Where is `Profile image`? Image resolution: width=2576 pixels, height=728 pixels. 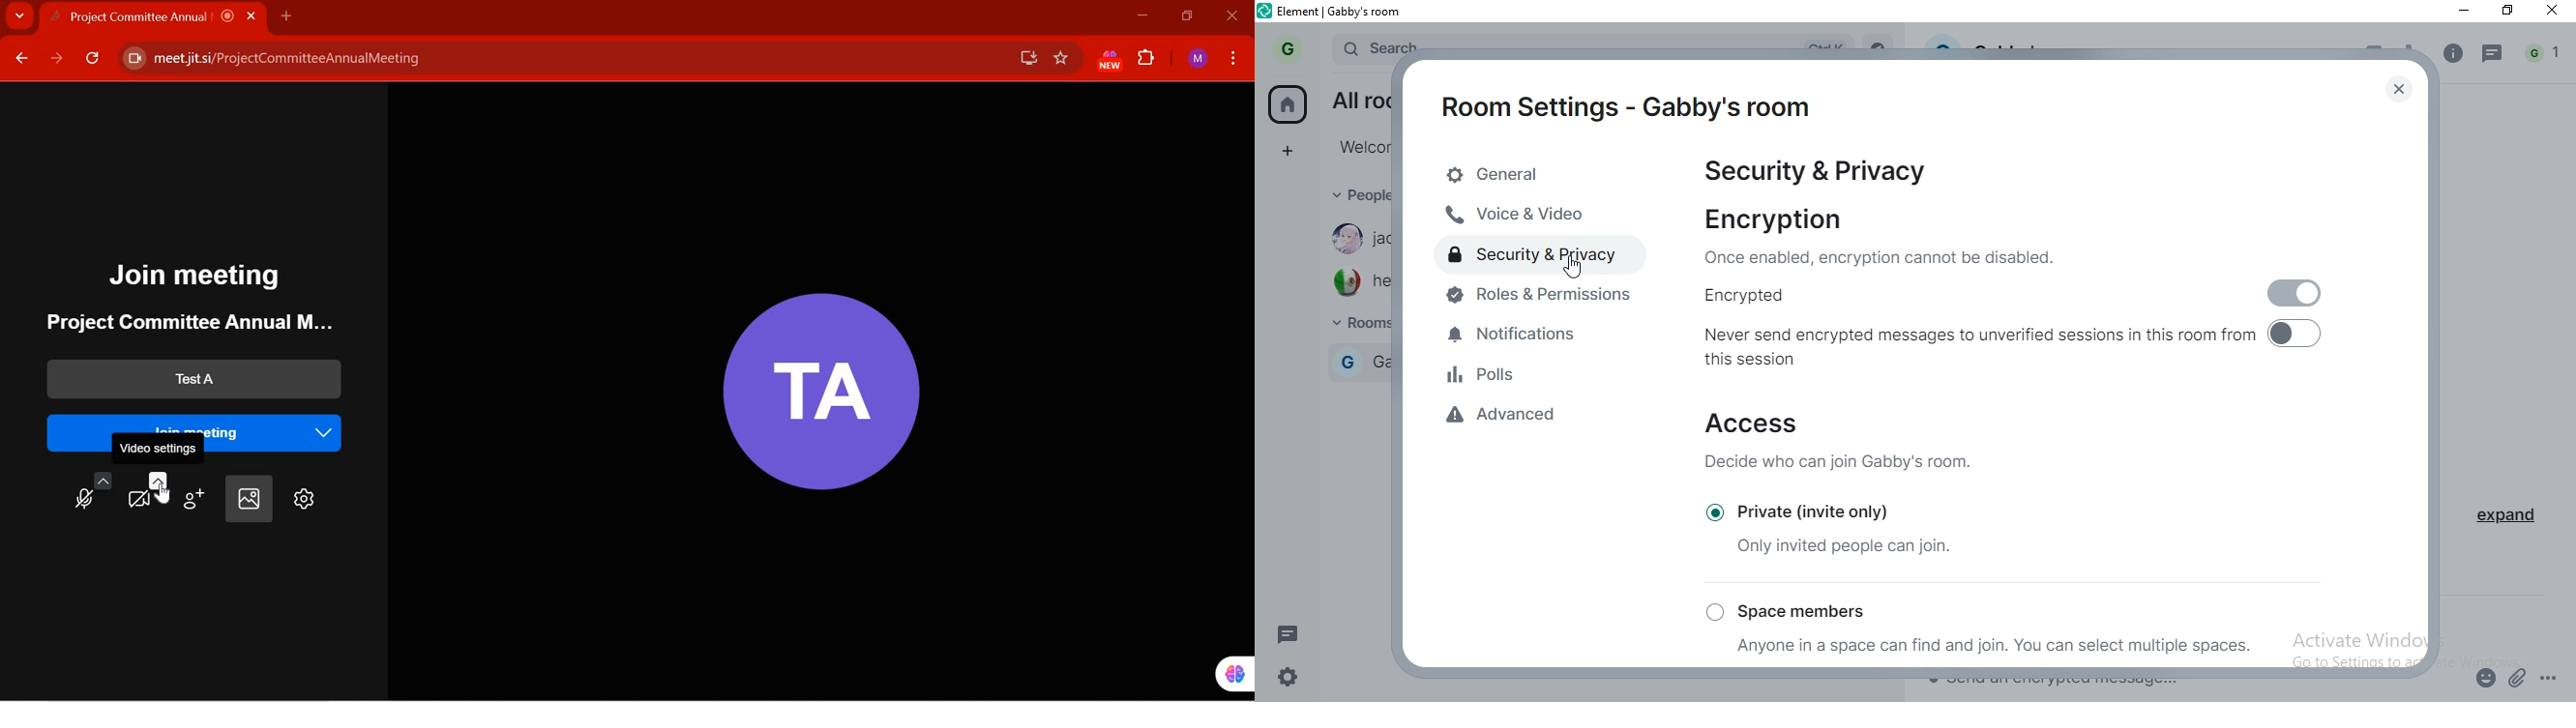
Profile image is located at coordinates (1342, 238).